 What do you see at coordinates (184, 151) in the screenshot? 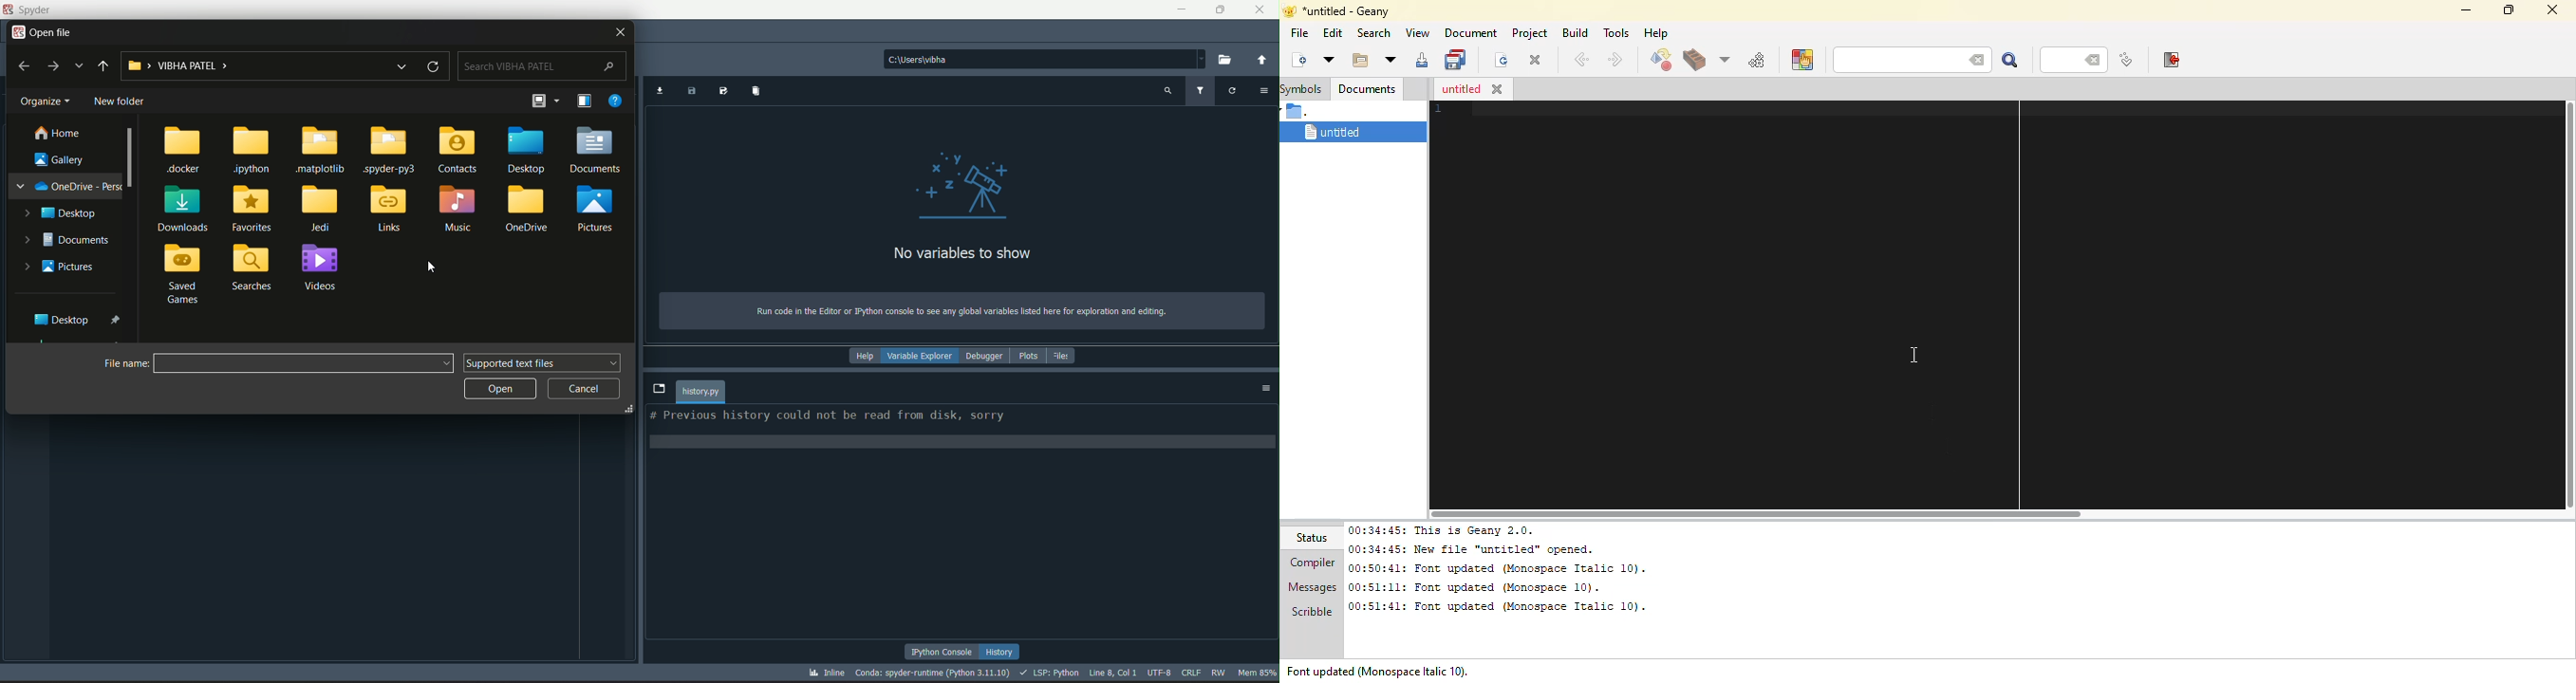
I see `.docker` at bounding box center [184, 151].